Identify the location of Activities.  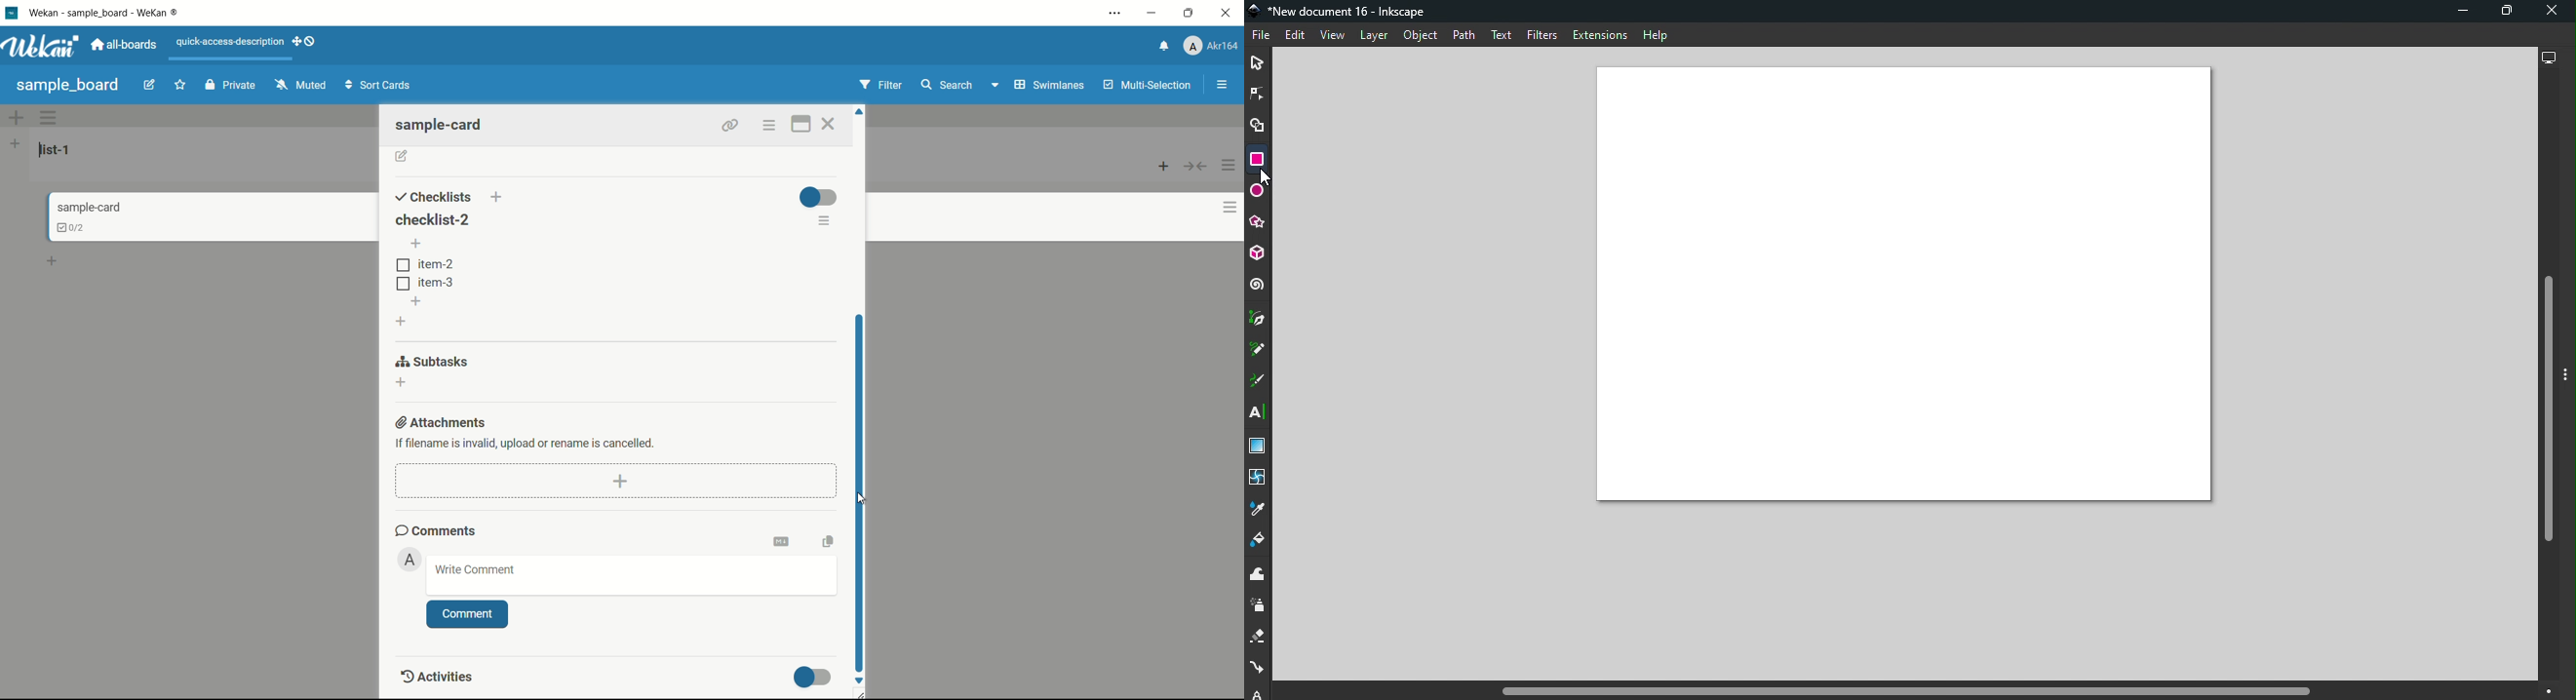
(447, 677).